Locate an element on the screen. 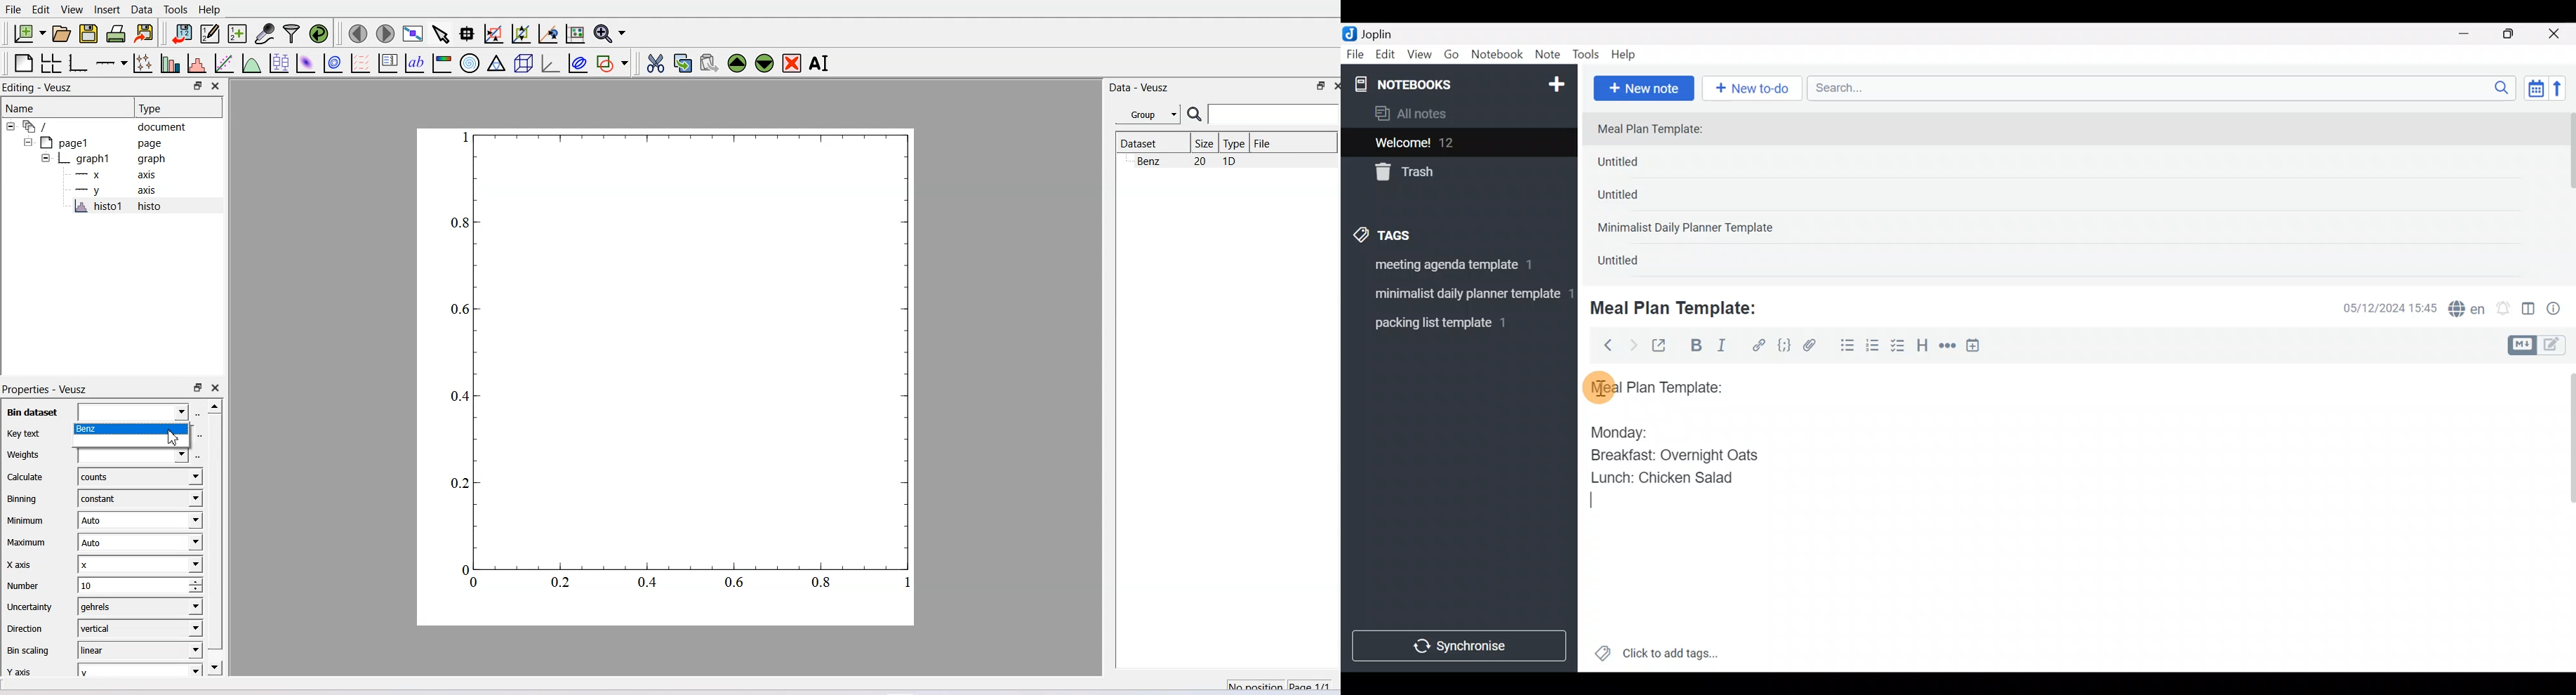 This screenshot has height=700, width=2576. Date & time is located at coordinates (2380, 308).